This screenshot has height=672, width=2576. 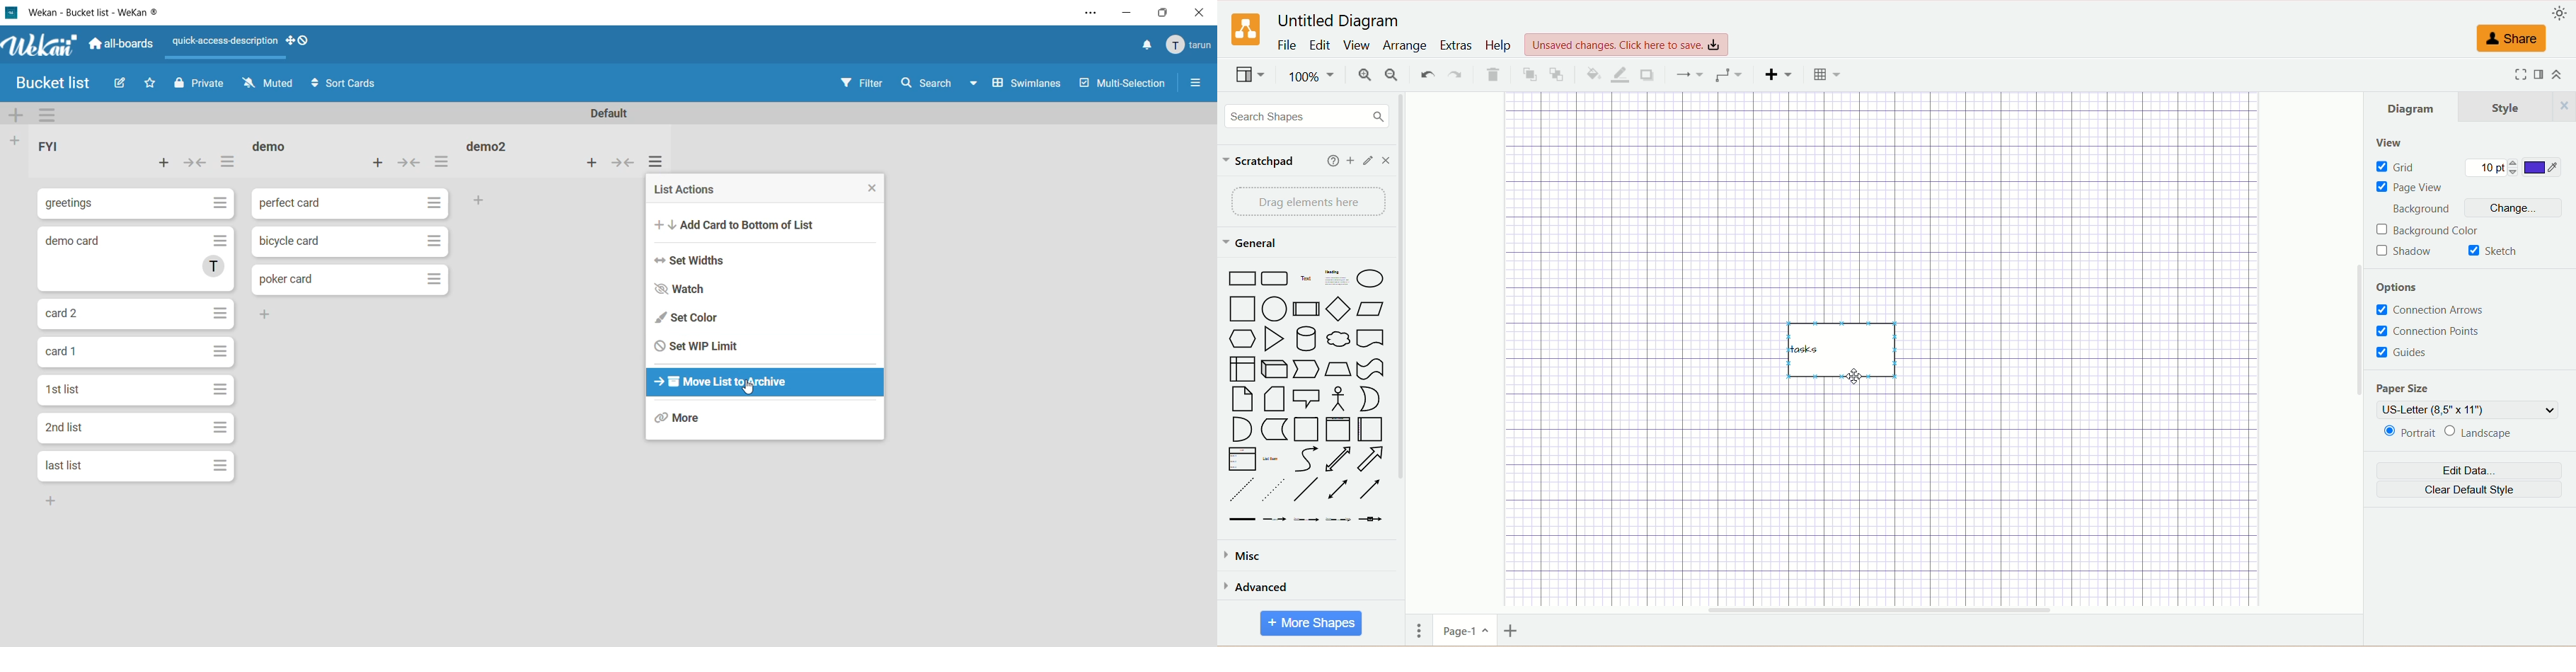 What do you see at coordinates (1242, 520) in the screenshot?
I see `Filled Bar` at bounding box center [1242, 520].